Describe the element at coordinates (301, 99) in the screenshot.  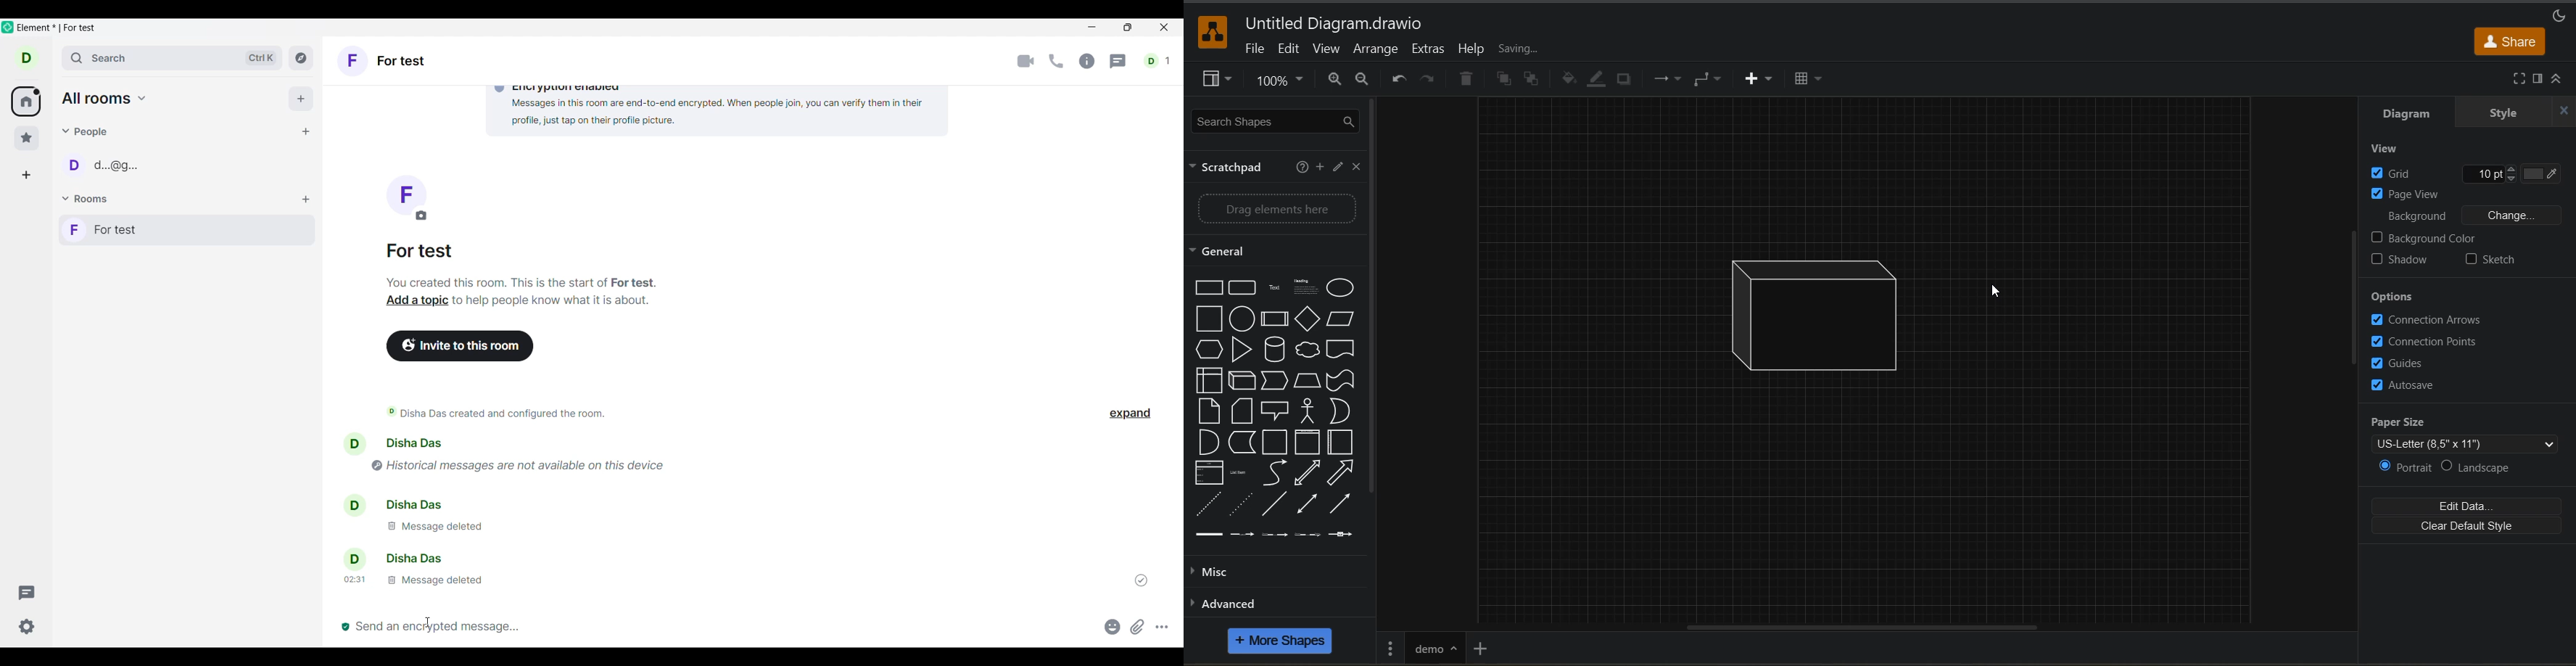
I see `Add` at that location.